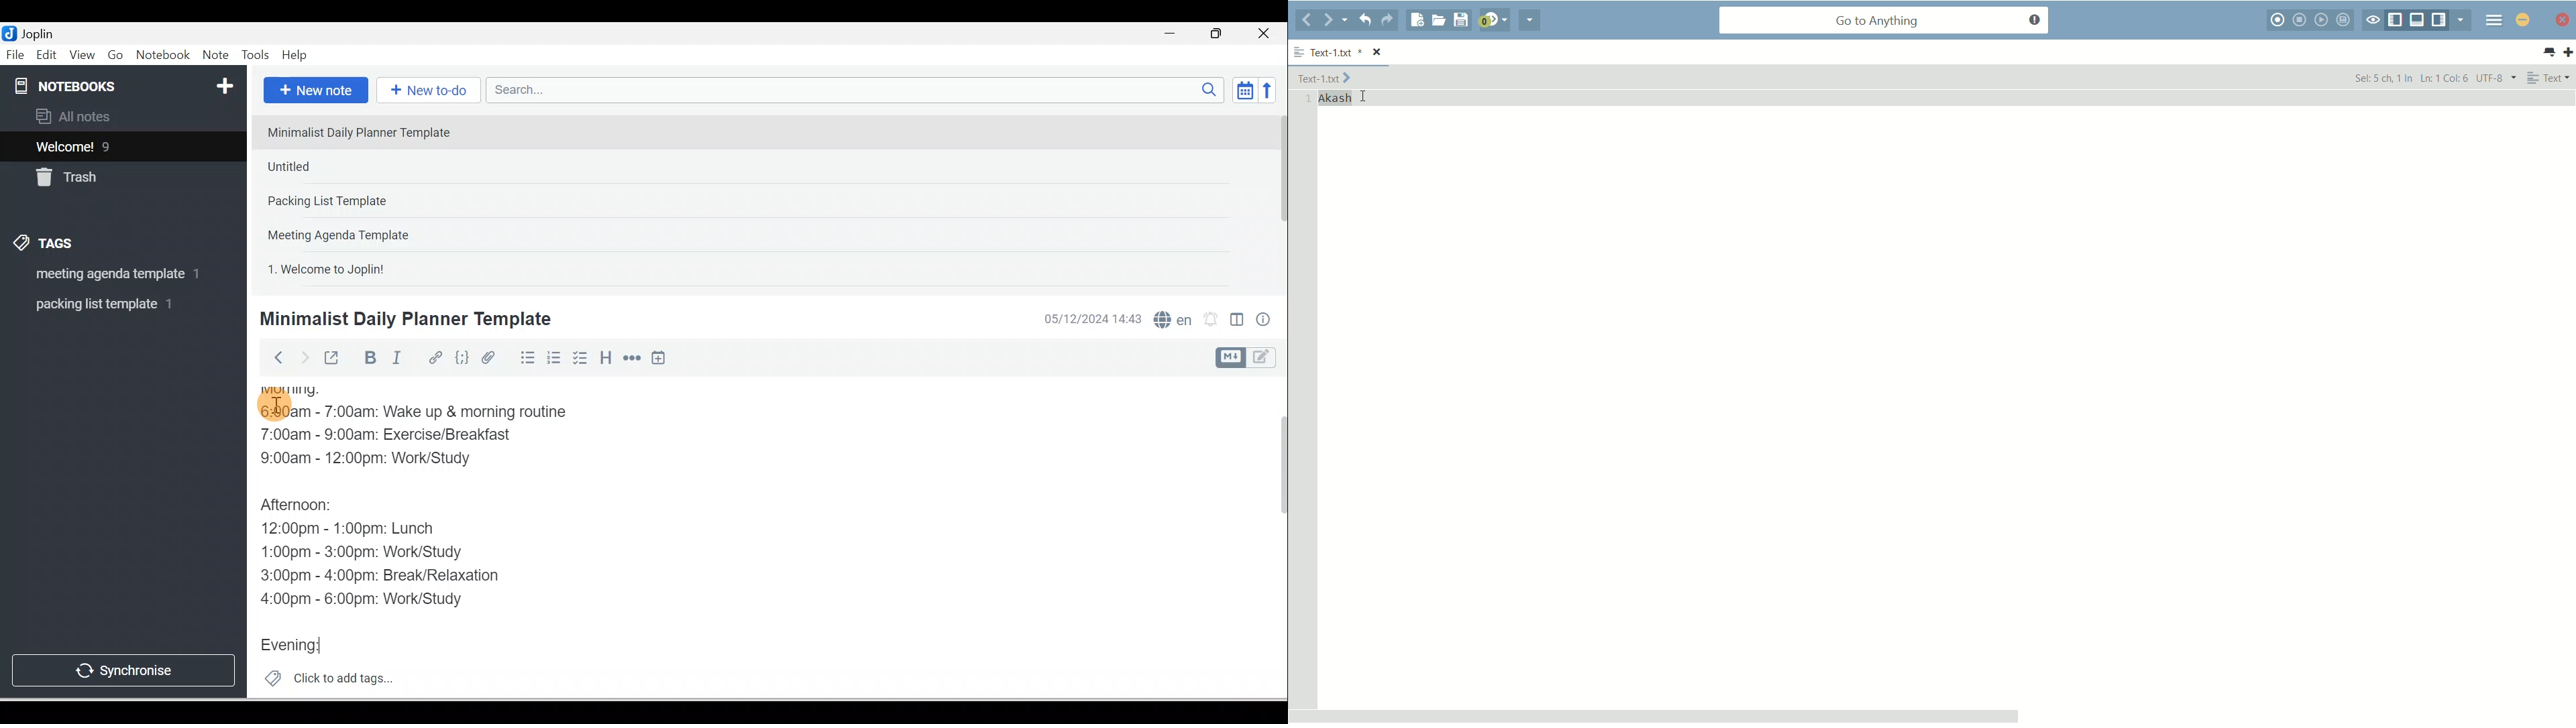 Image resolution: width=2576 pixels, height=728 pixels. What do you see at coordinates (554, 357) in the screenshot?
I see `Numbered list` at bounding box center [554, 357].